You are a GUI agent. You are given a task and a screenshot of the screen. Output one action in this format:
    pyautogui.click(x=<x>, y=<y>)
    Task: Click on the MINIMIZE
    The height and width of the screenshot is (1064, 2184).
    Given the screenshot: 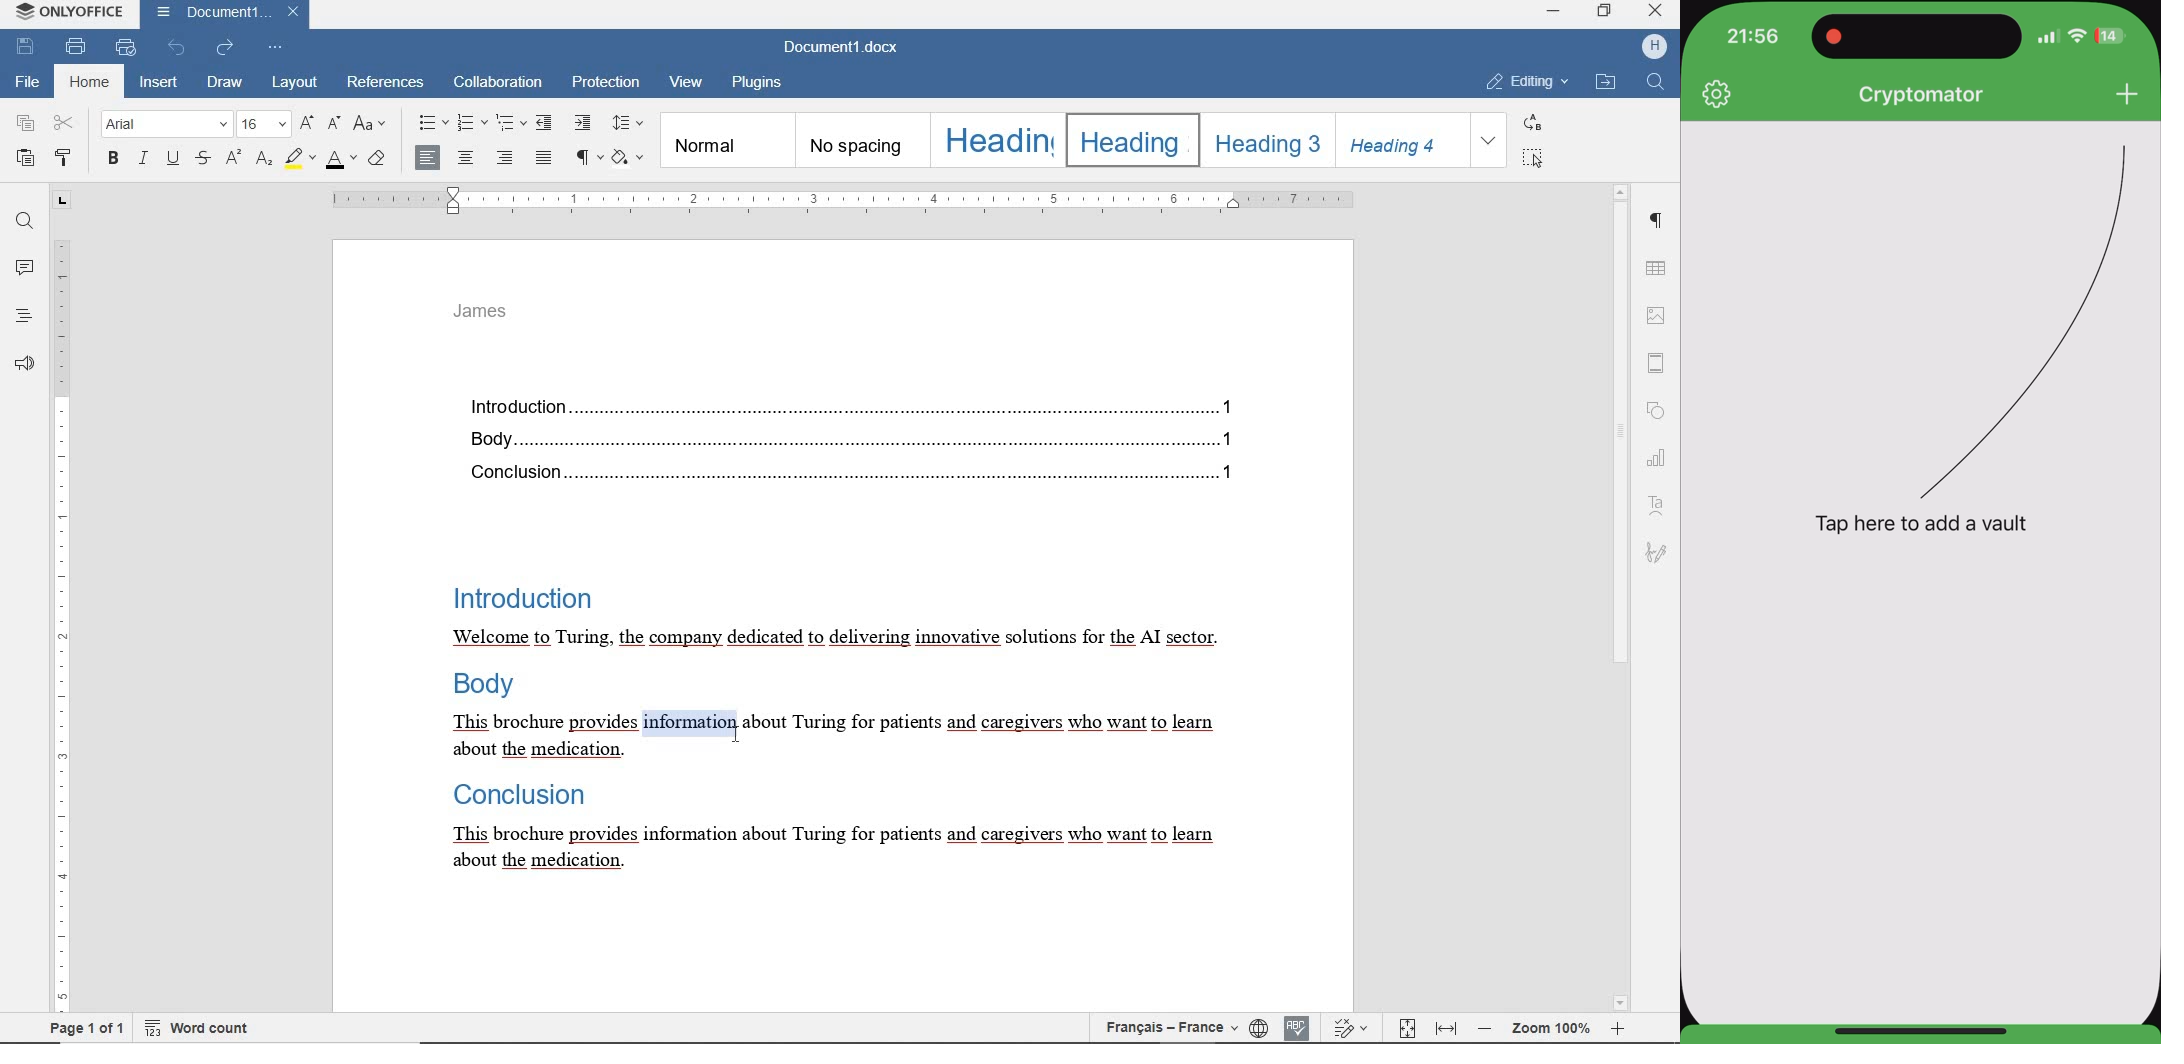 What is the action you would take?
    pyautogui.click(x=1554, y=10)
    